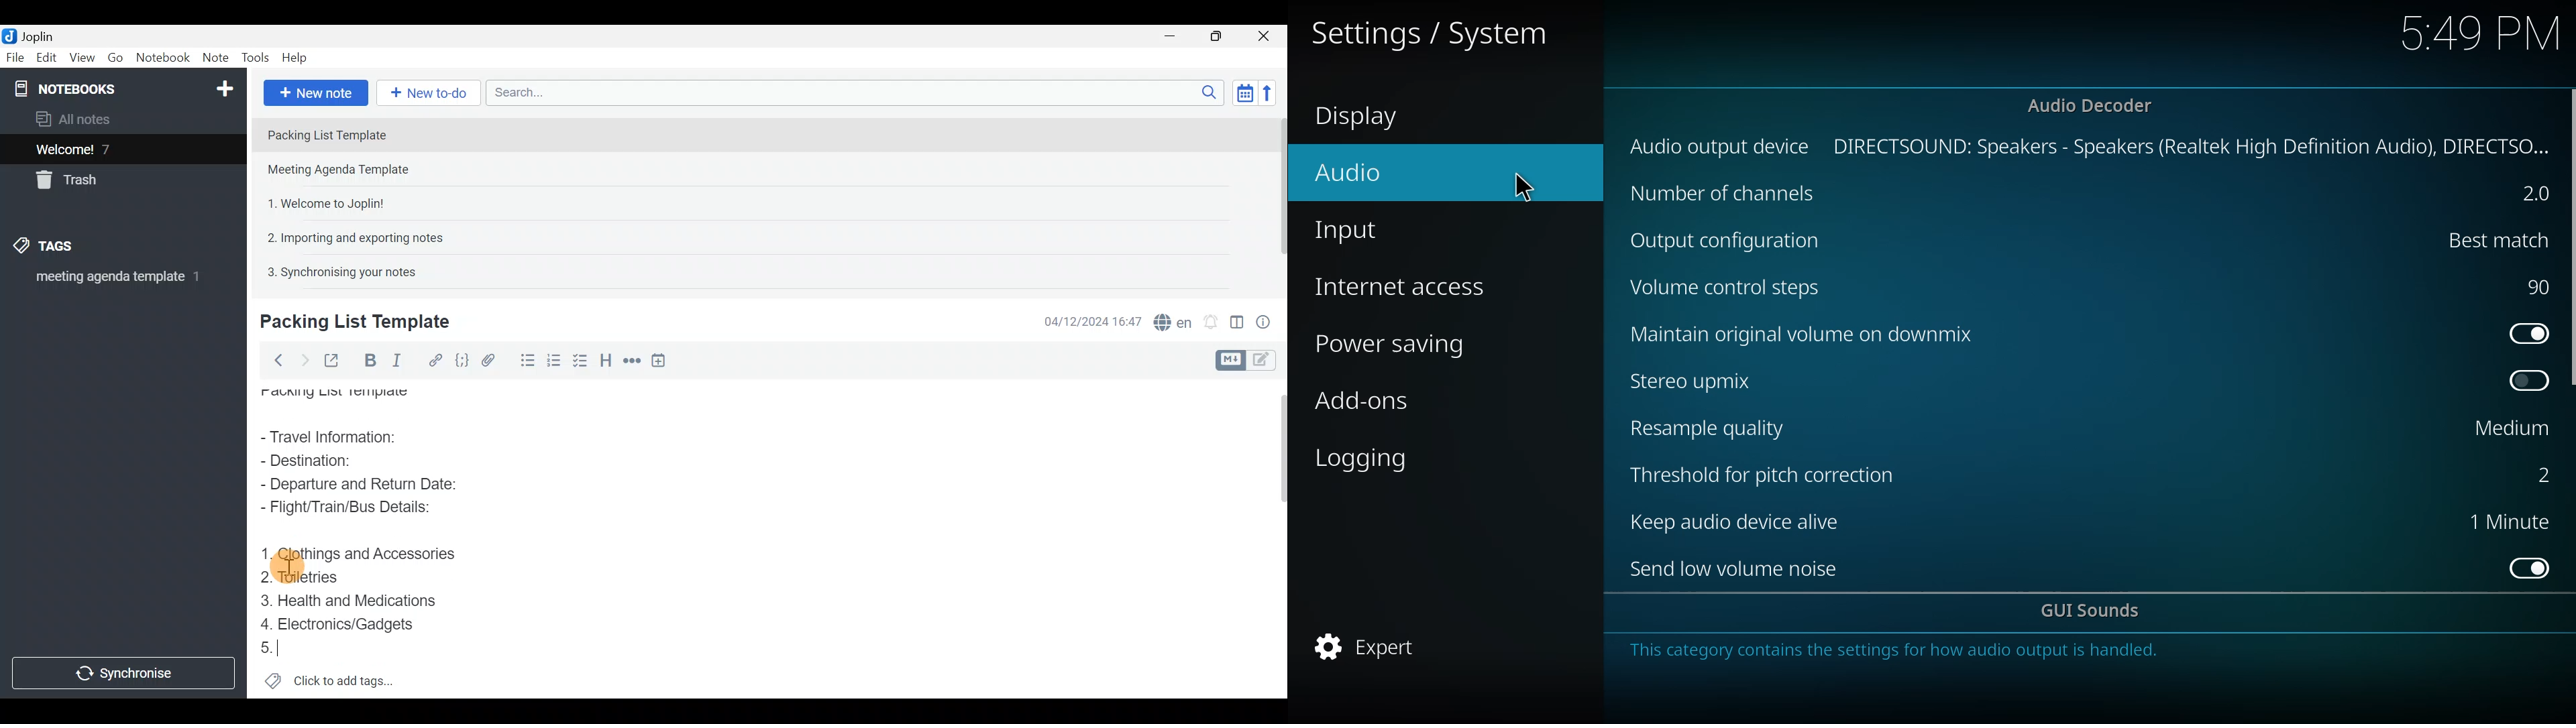  I want to click on Tools, so click(257, 58).